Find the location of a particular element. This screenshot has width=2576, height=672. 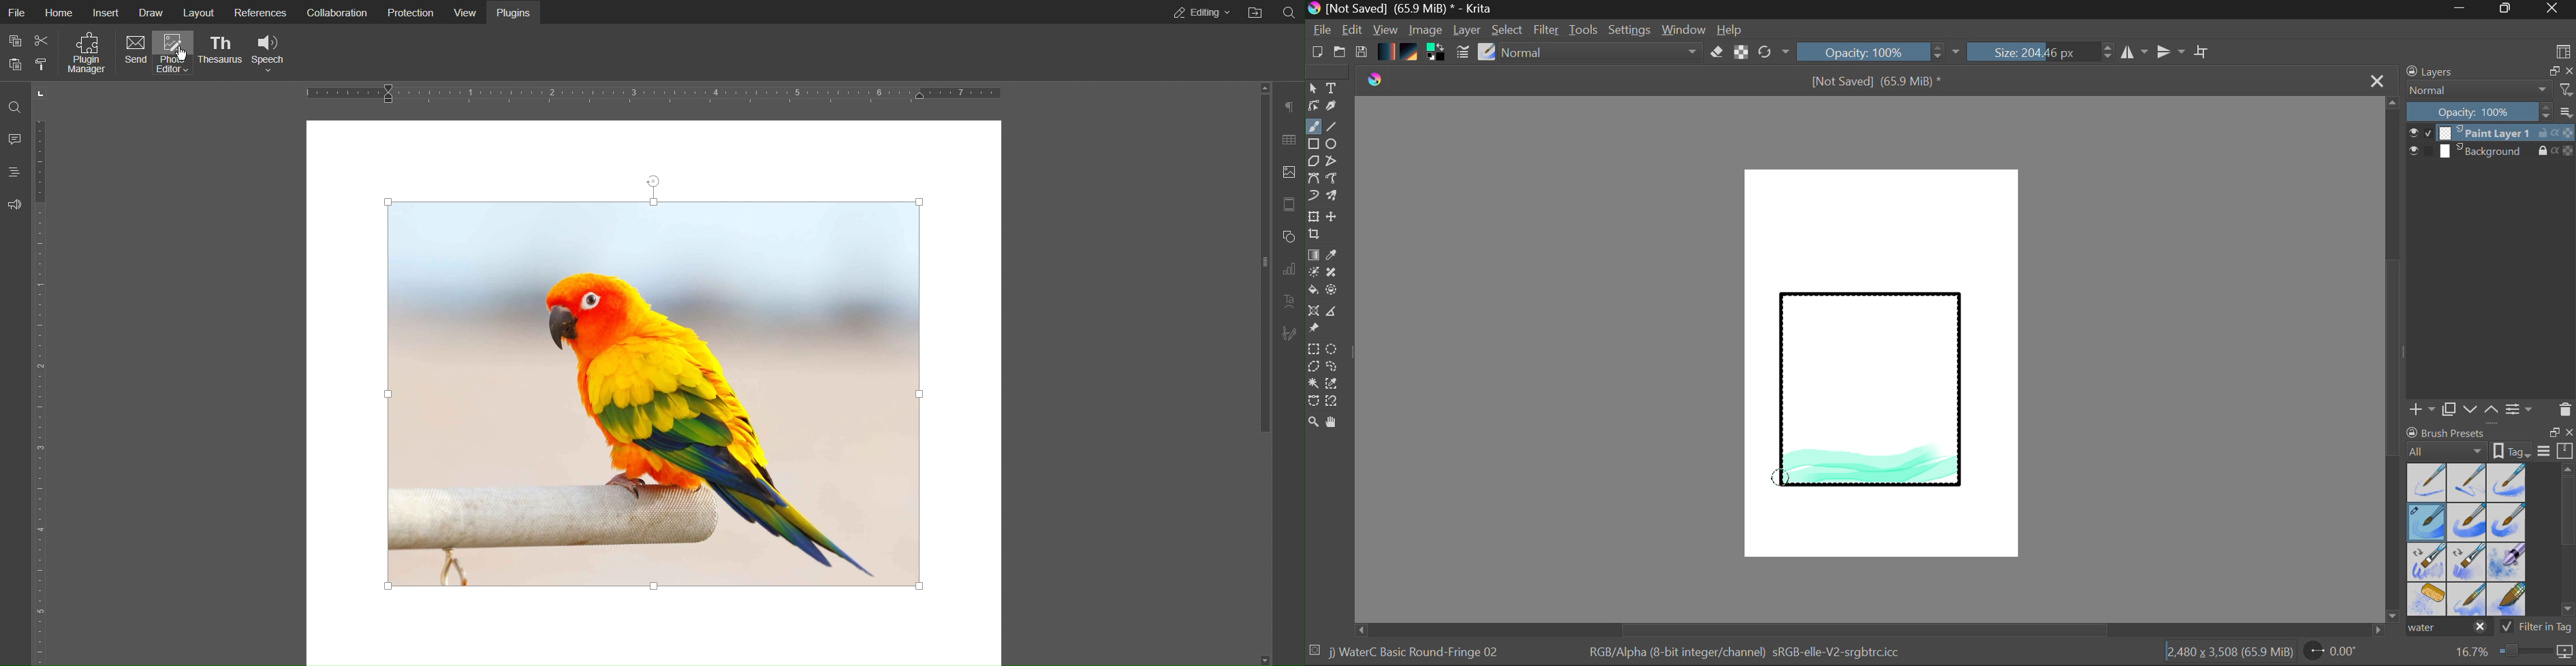

Selected Image is located at coordinates (658, 381).